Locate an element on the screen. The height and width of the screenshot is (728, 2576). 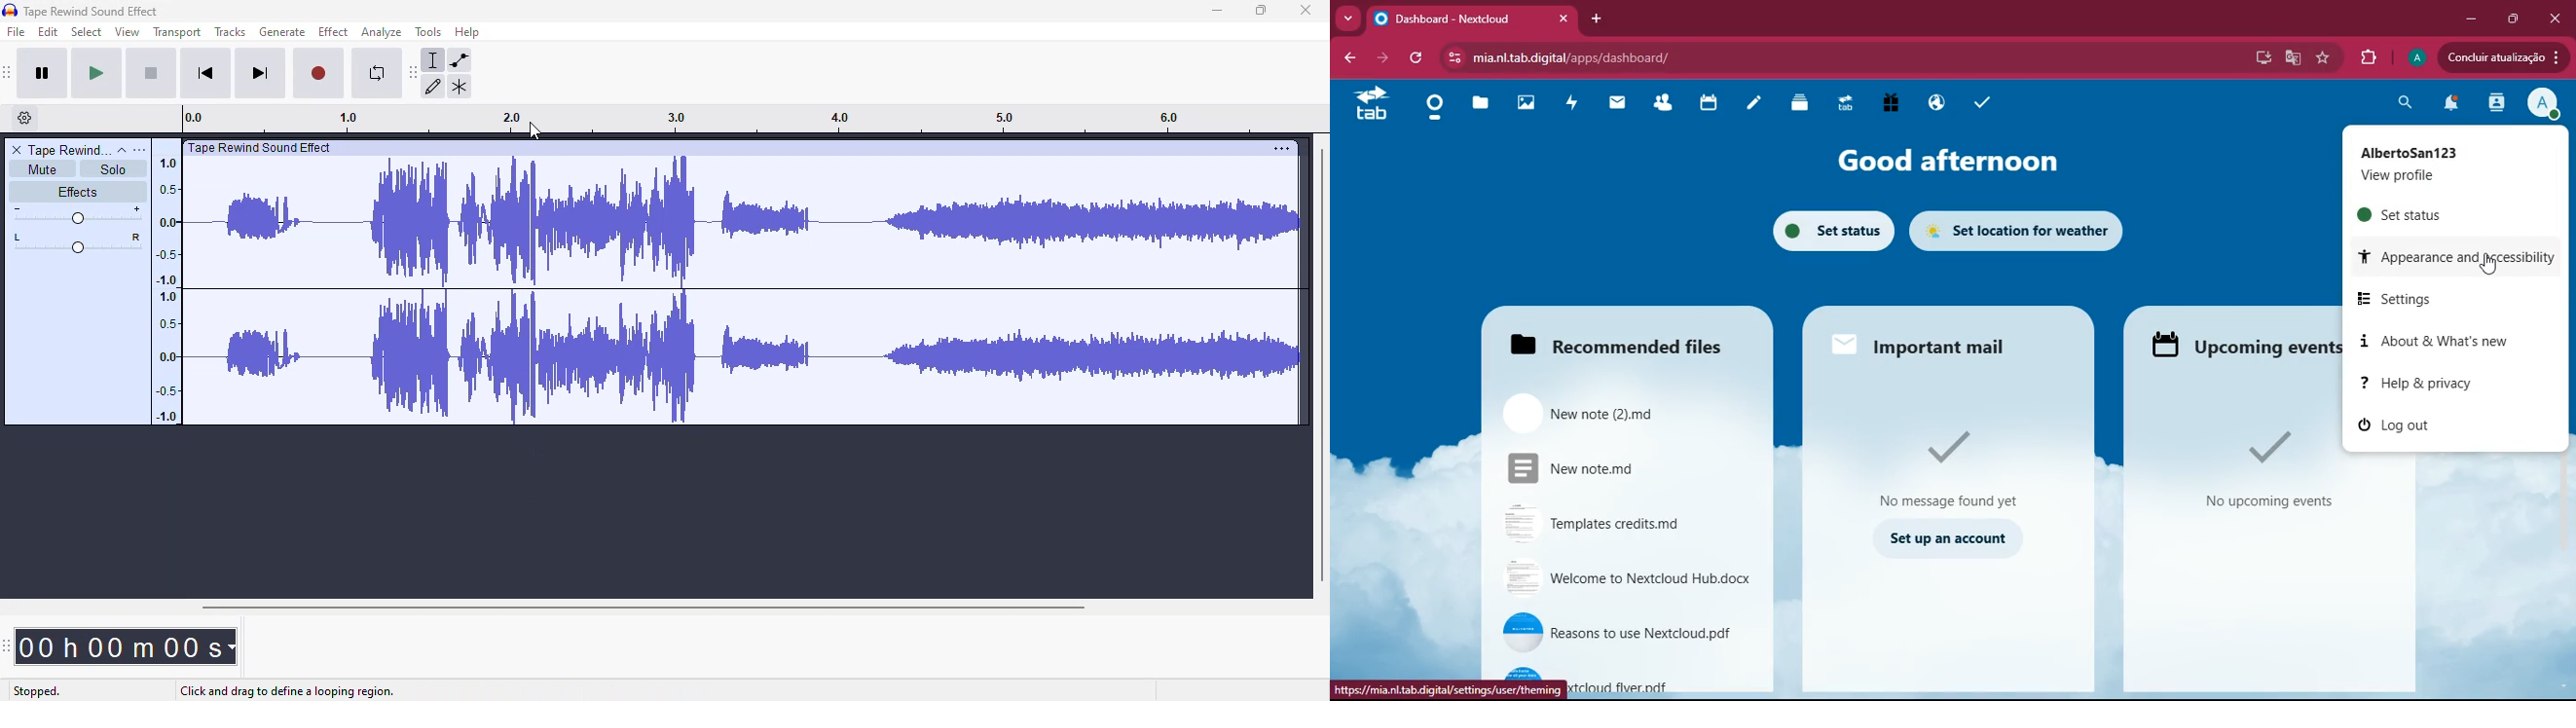
profile is located at coordinates (2421, 58).